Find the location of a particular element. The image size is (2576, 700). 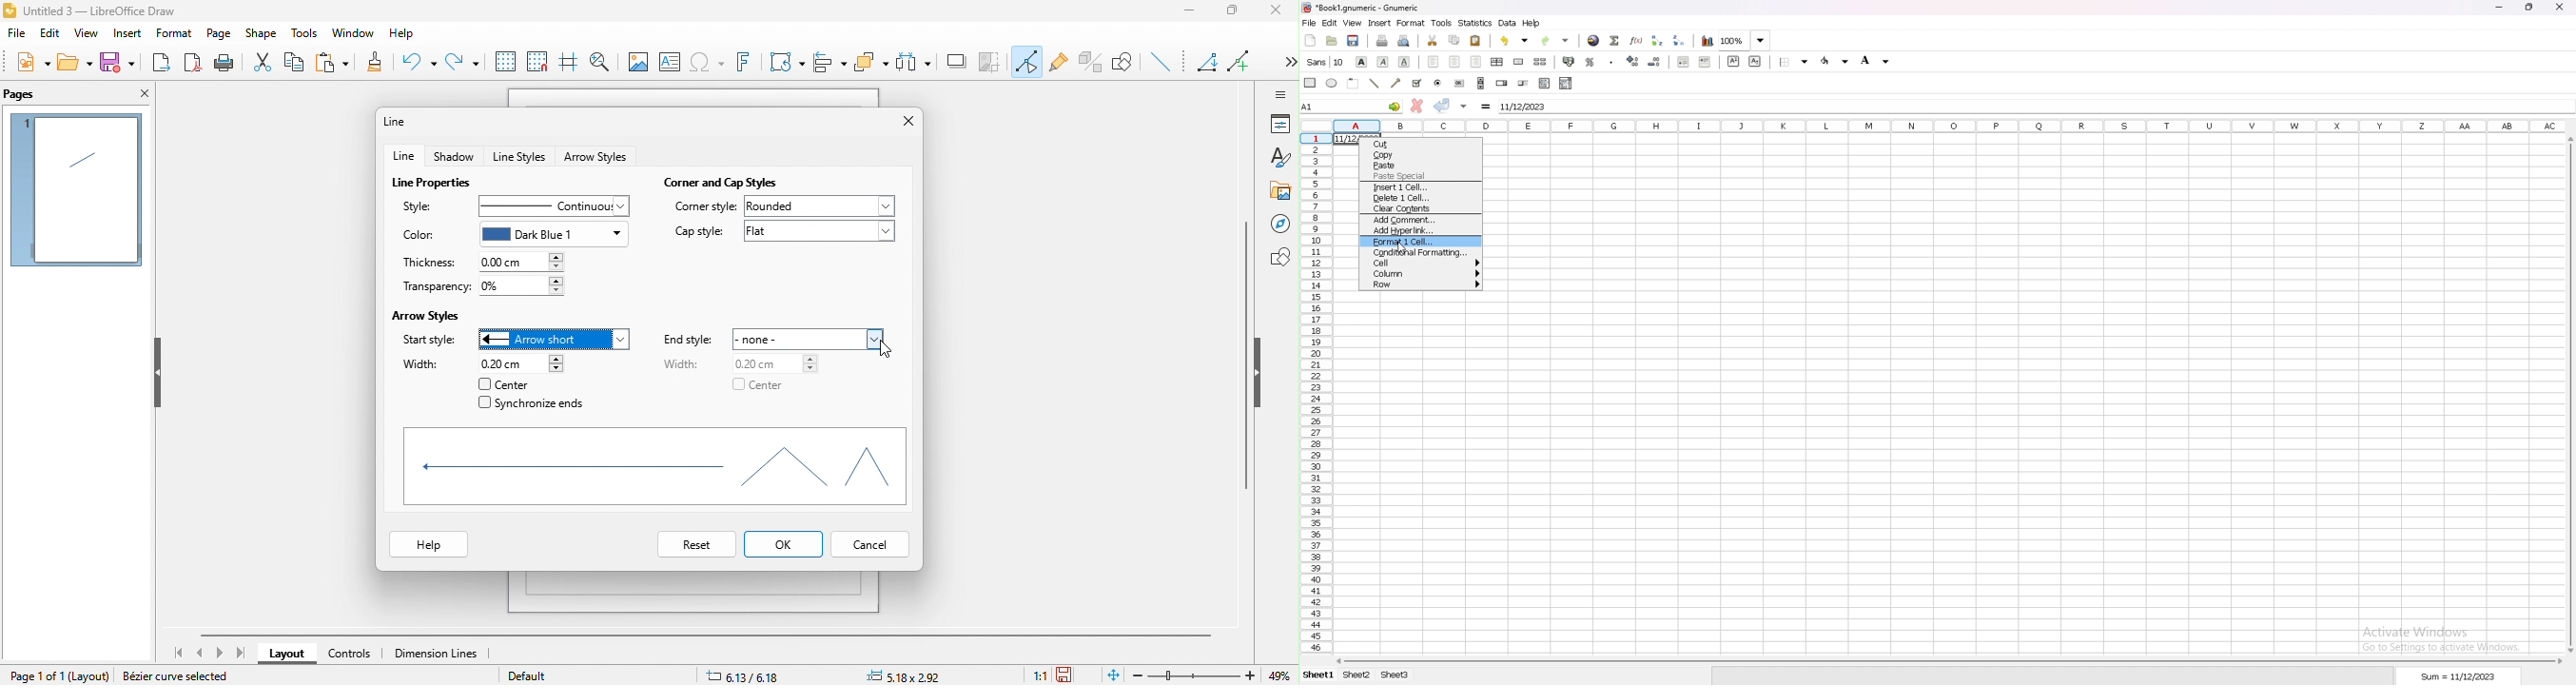

accept changes in all cells is located at coordinates (1464, 106).